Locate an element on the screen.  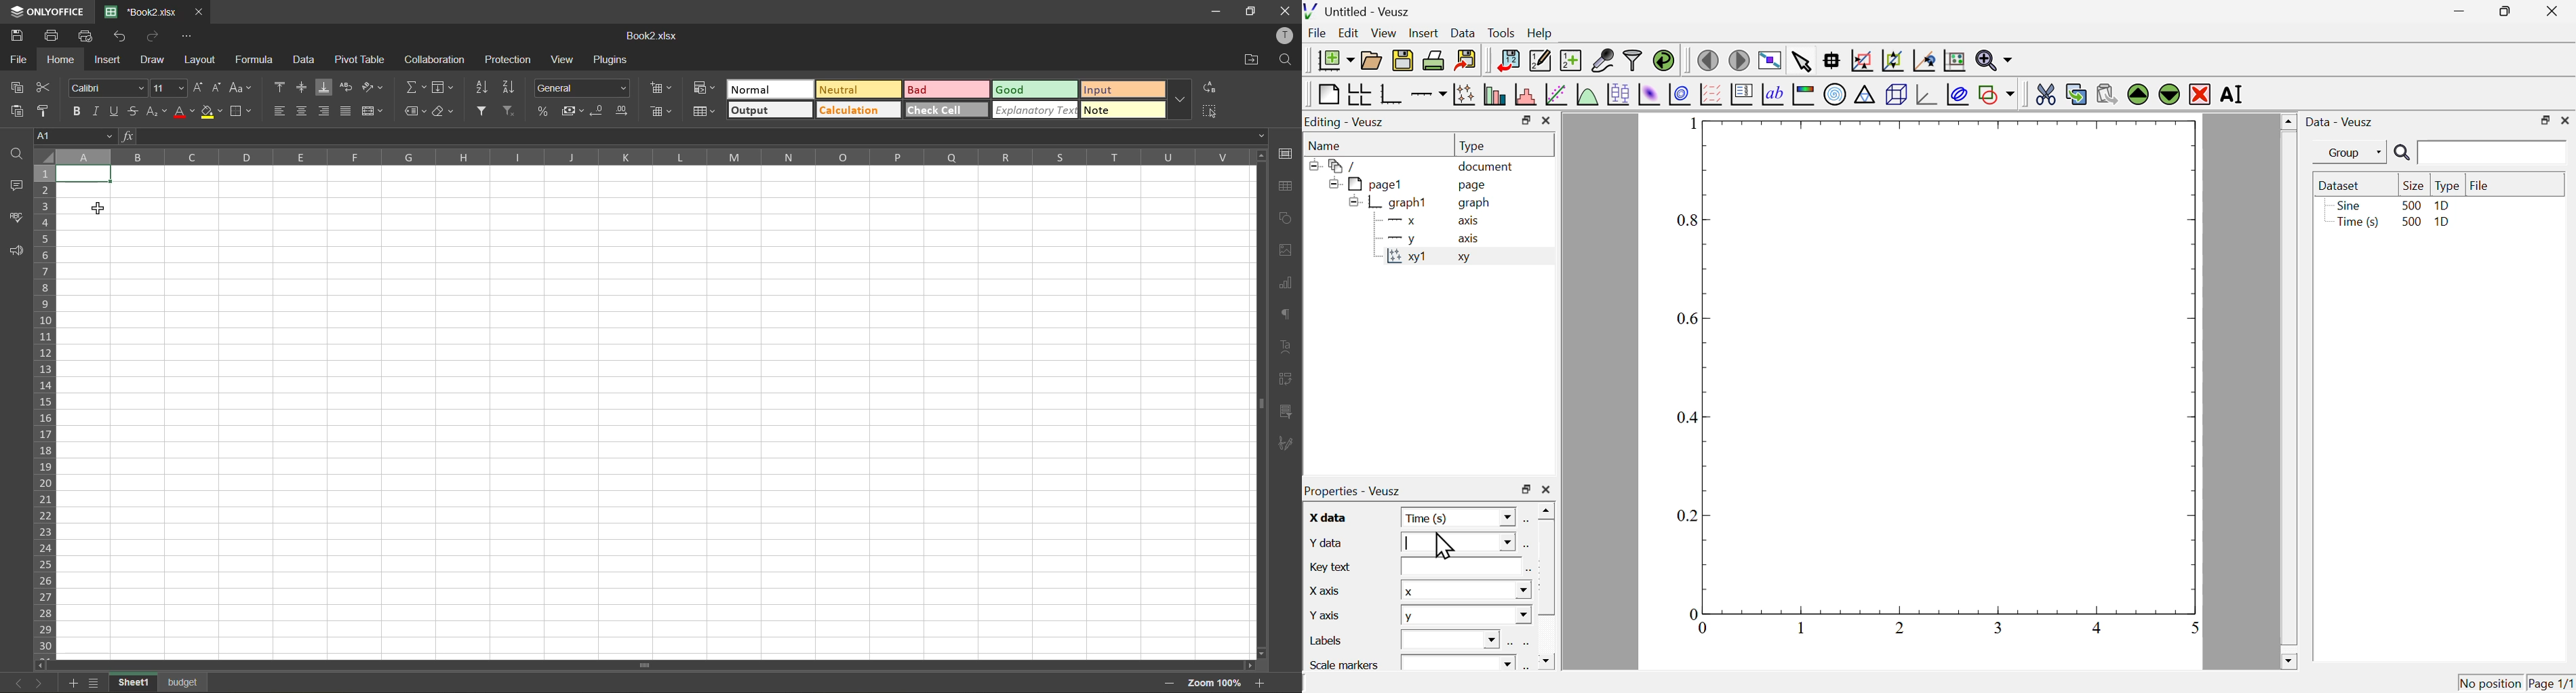
data is located at coordinates (306, 62).